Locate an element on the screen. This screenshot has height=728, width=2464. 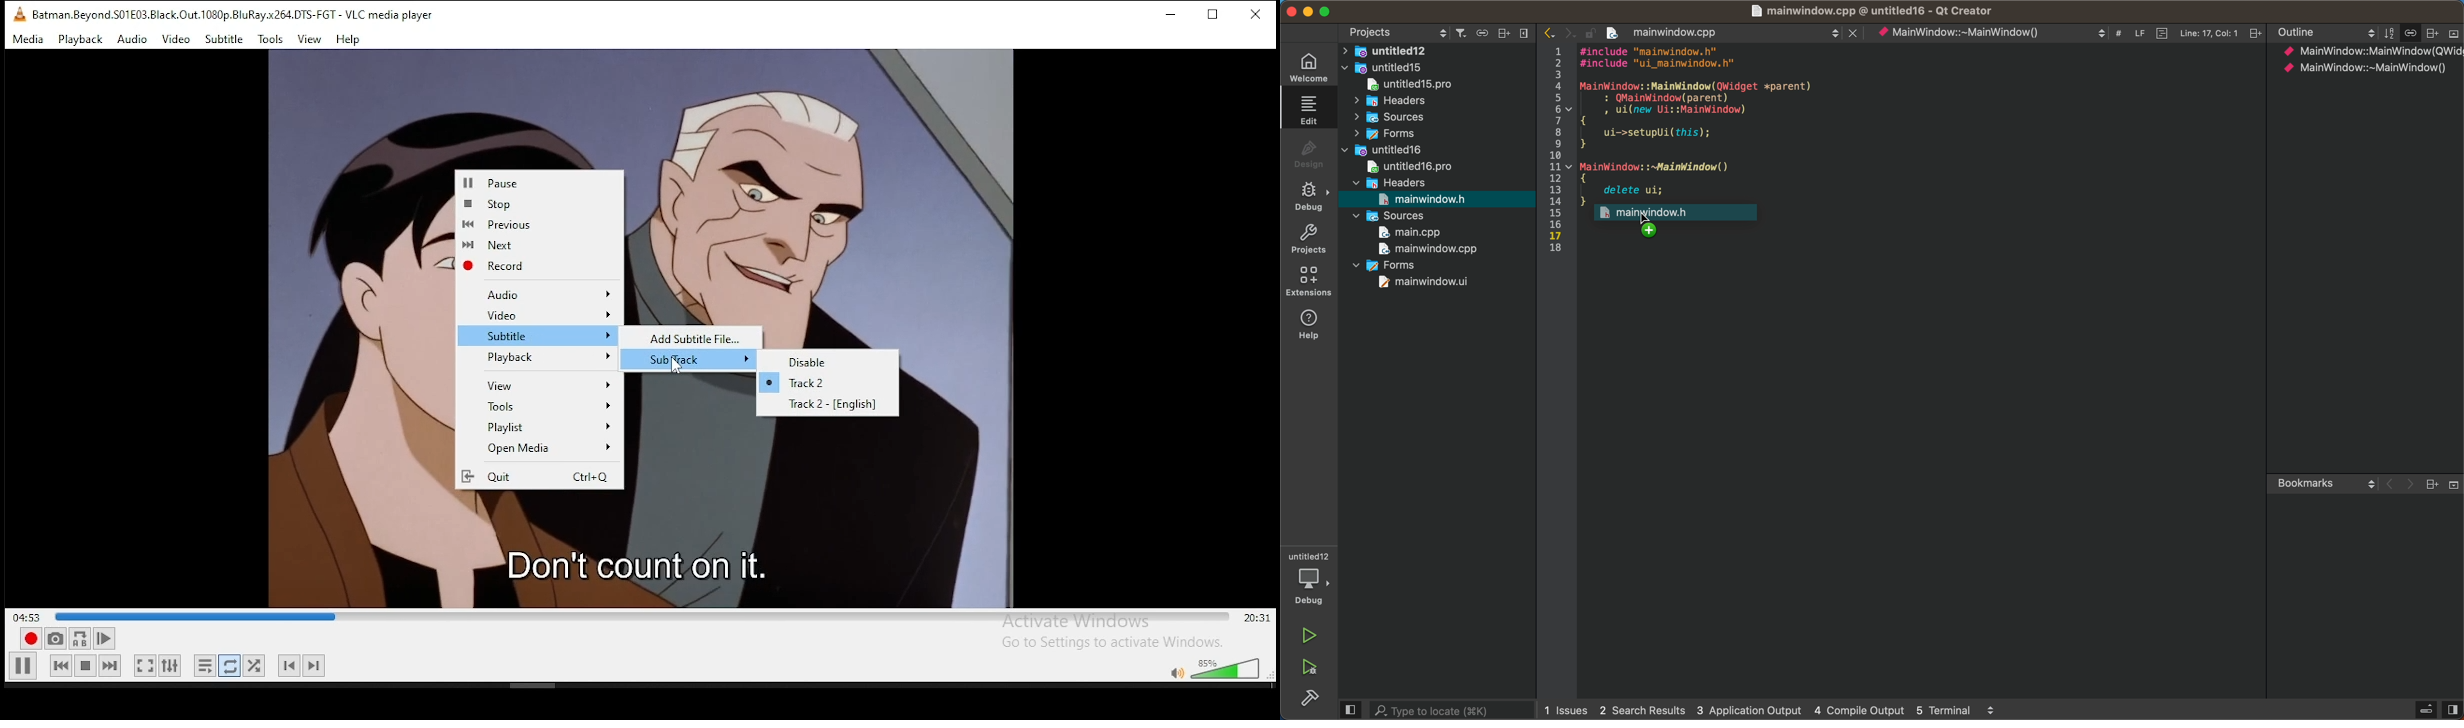
Next is located at coordinates (536, 244).